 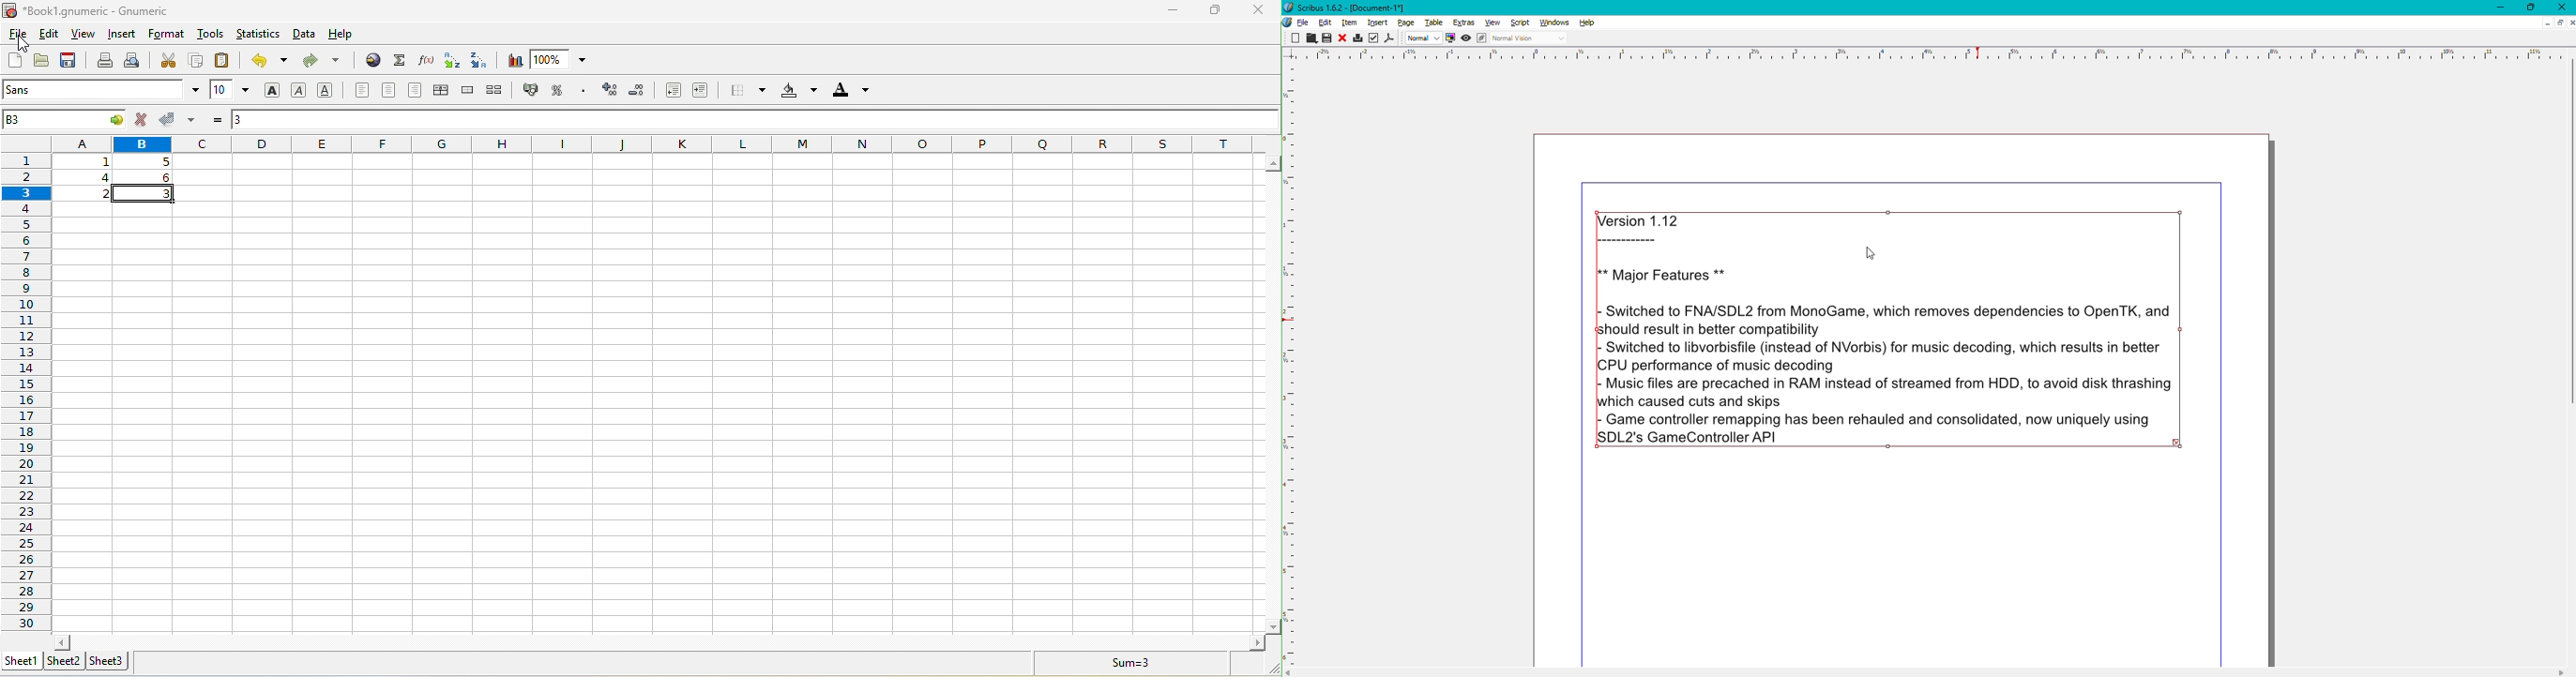 What do you see at coordinates (40, 63) in the screenshot?
I see `open a file` at bounding box center [40, 63].